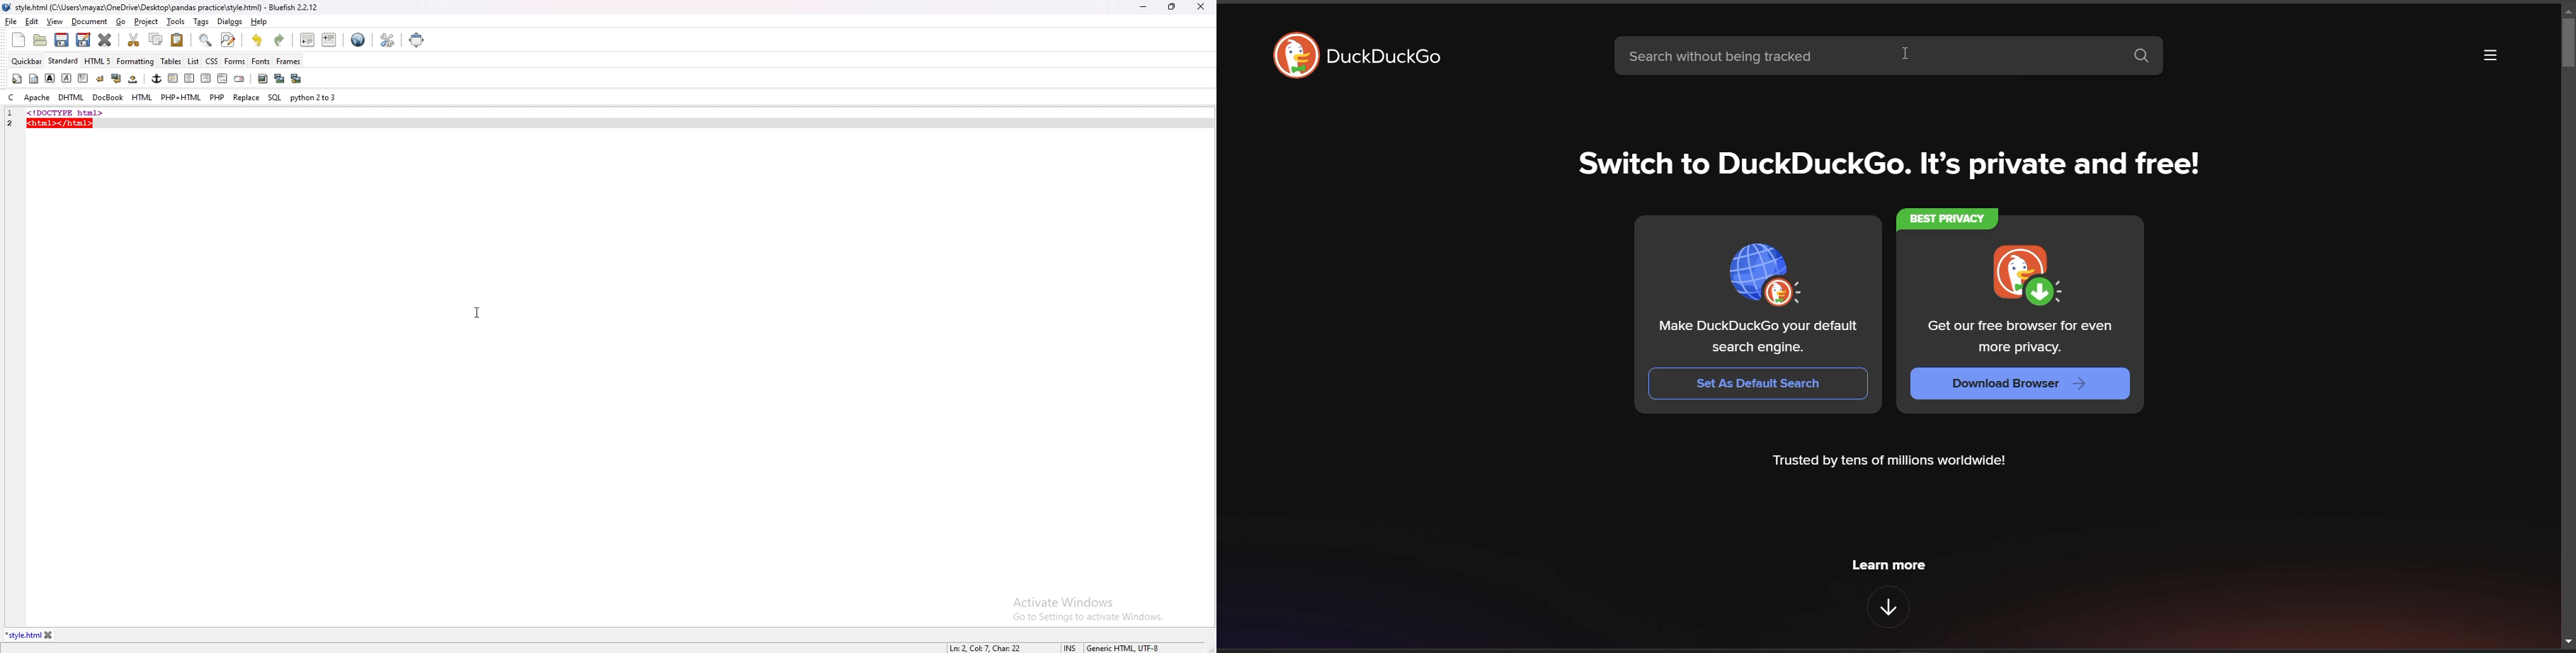 This screenshot has width=2576, height=672. Describe the element at coordinates (288, 61) in the screenshot. I see `frames` at that location.